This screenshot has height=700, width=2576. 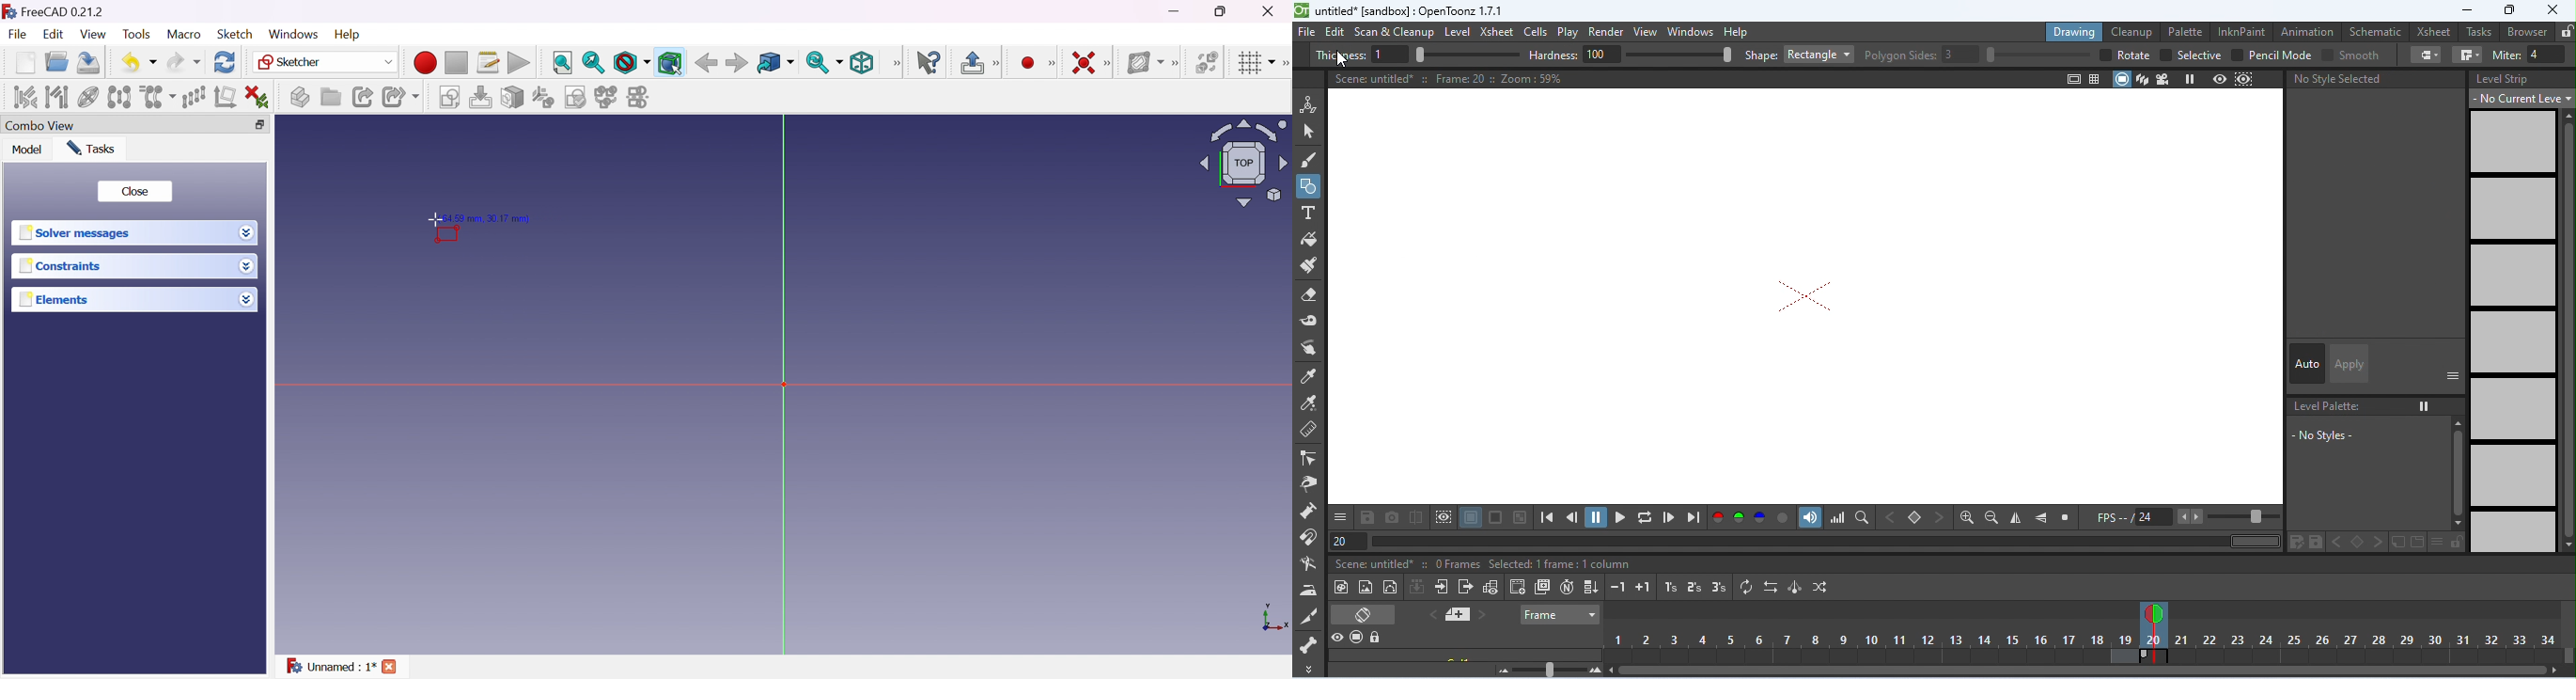 What do you see at coordinates (1027, 63) in the screenshot?
I see `Create point` at bounding box center [1027, 63].